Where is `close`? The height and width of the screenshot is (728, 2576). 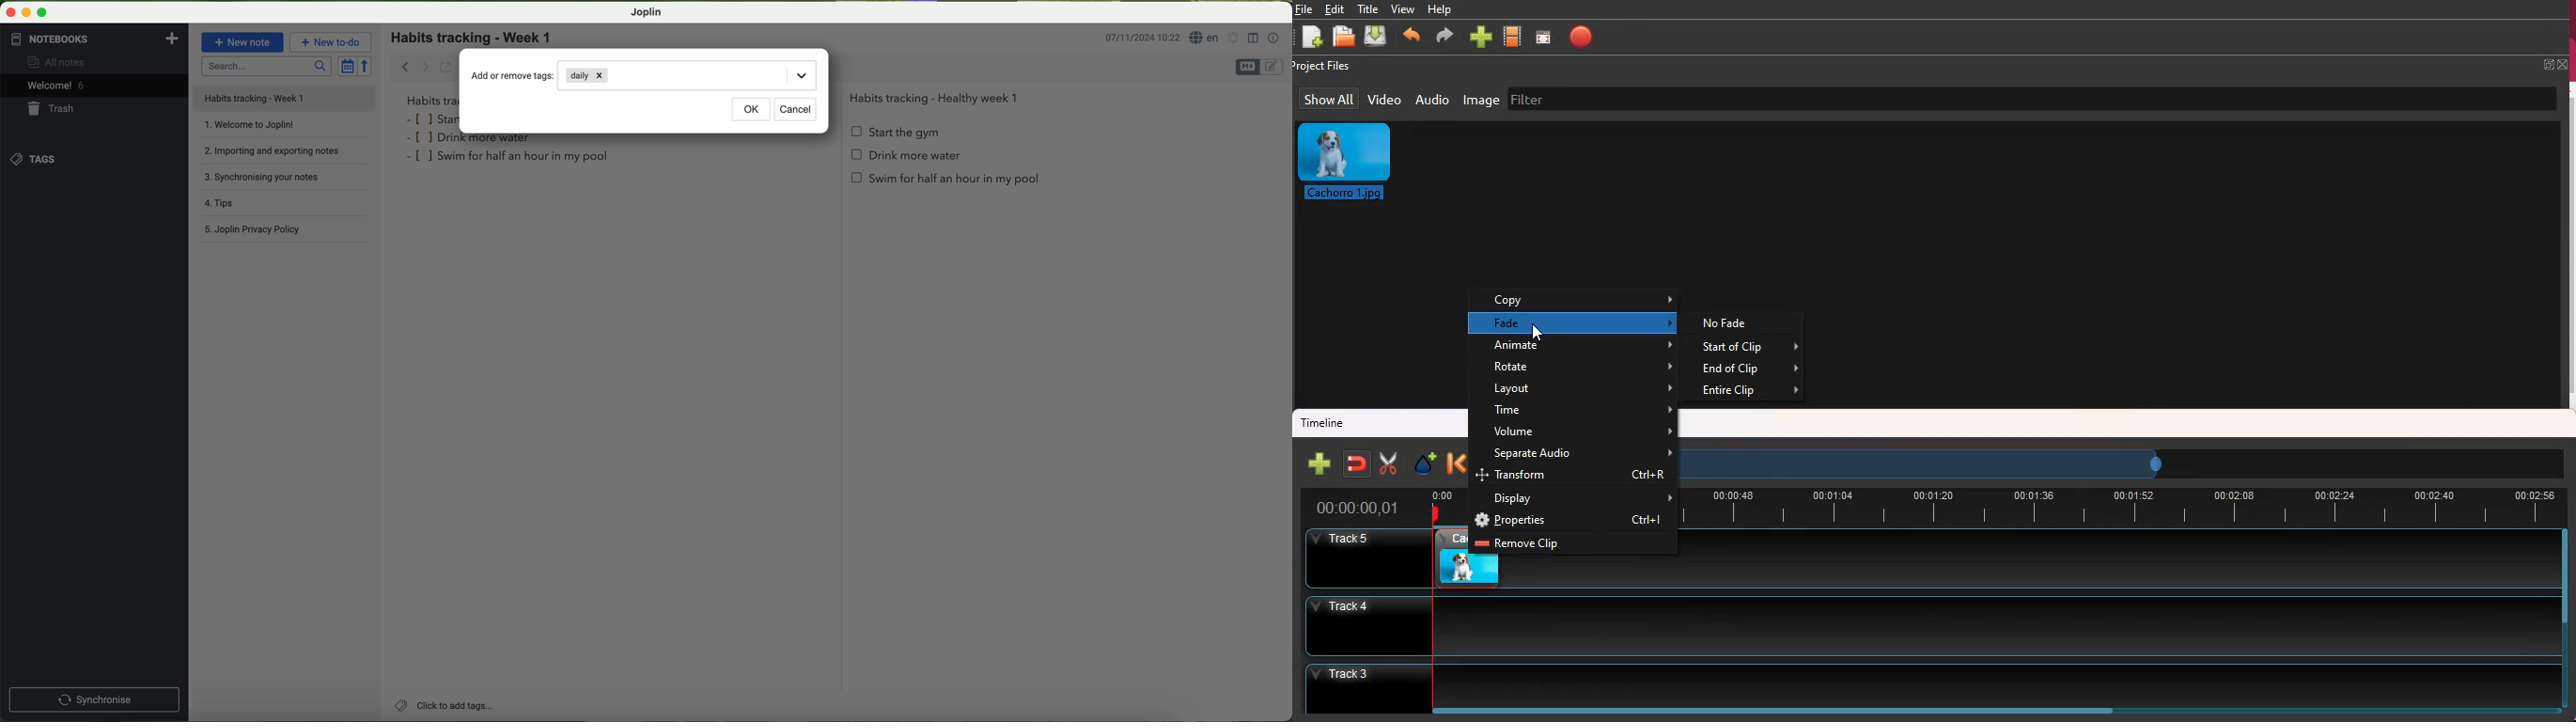
close is located at coordinates (8, 10).